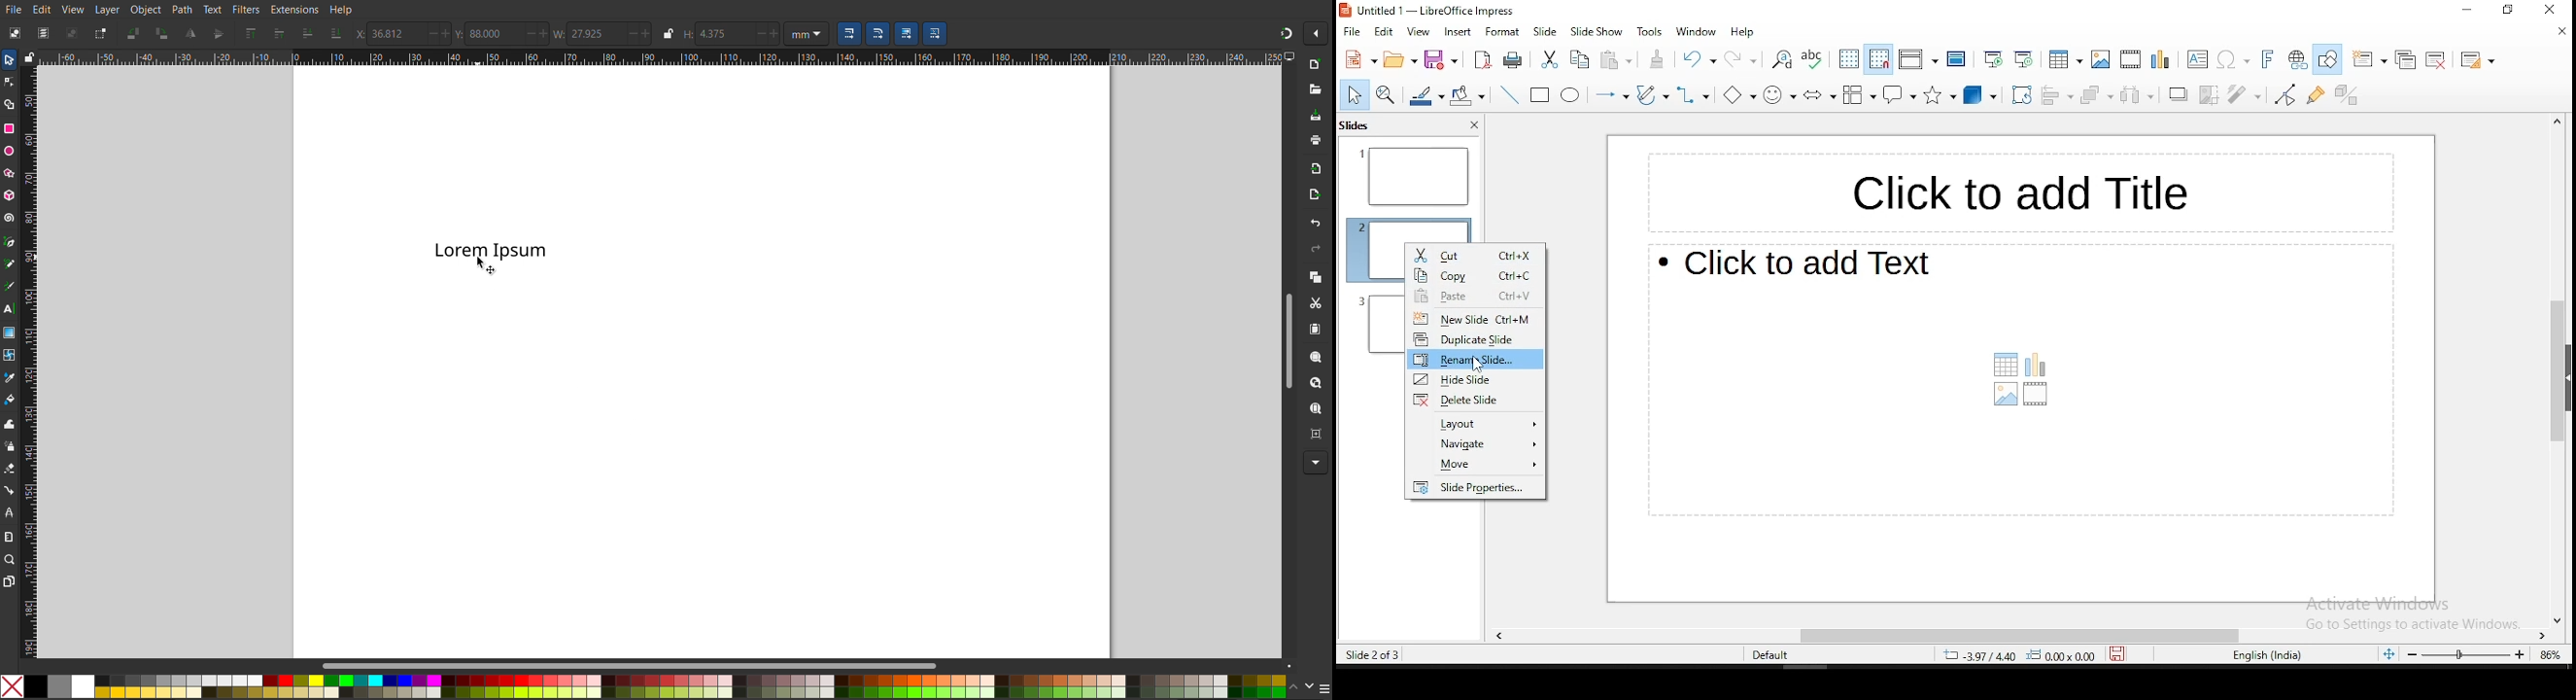  Describe the element at coordinates (1772, 656) in the screenshot. I see `default` at that location.